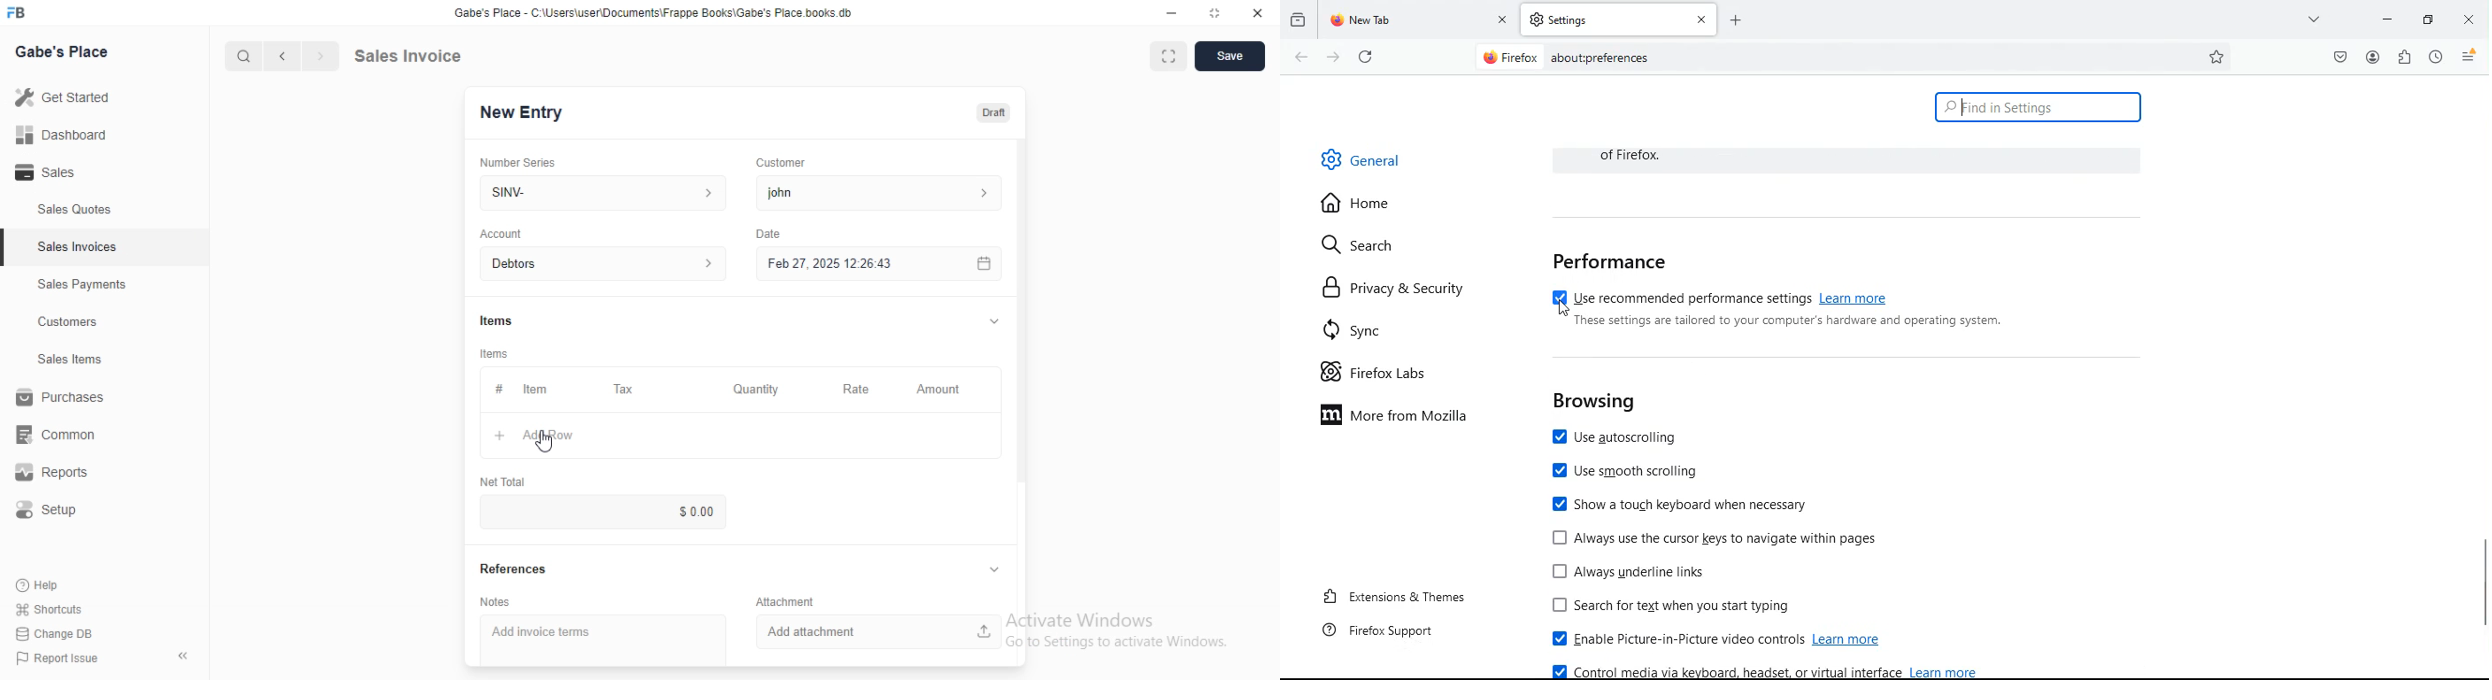 This screenshot has height=700, width=2492. Describe the element at coordinates (756, 388) in the screenshot. I see `Quantity` at that location.